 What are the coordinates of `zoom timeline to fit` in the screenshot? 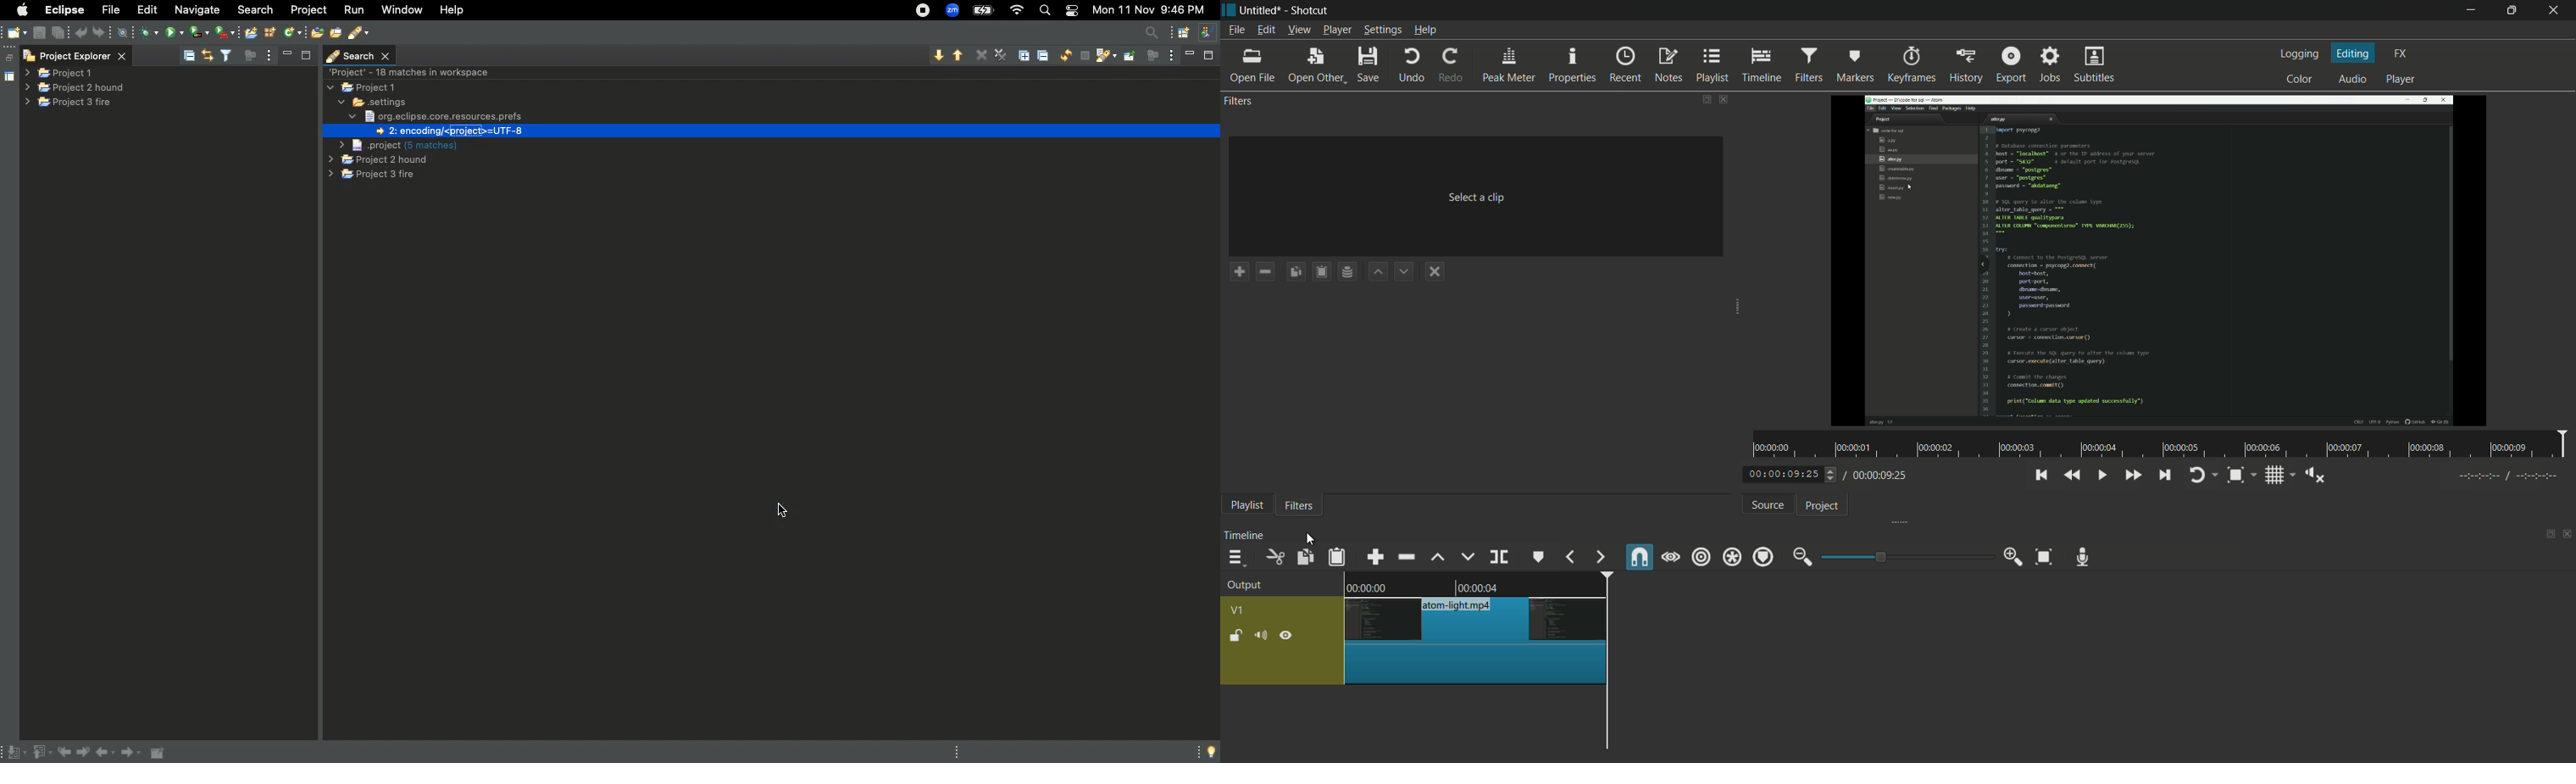 It's located at (2044, 558).